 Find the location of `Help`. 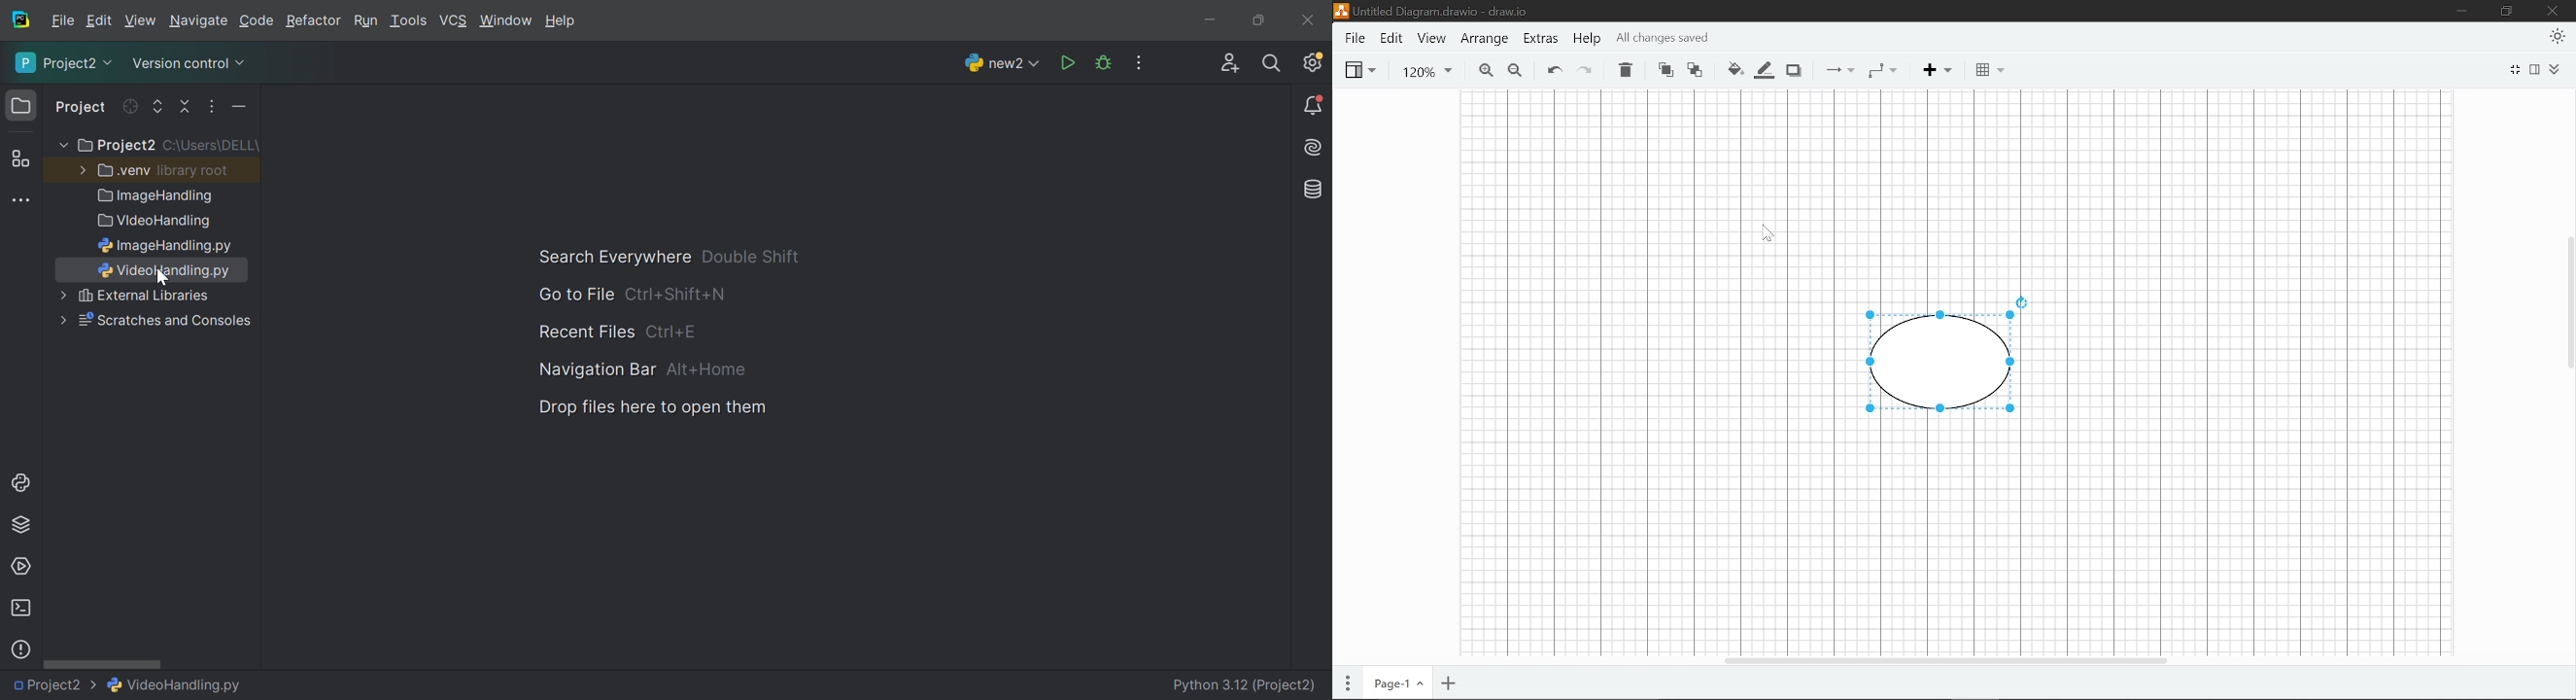

Help is located at coordinates (1586, 38).